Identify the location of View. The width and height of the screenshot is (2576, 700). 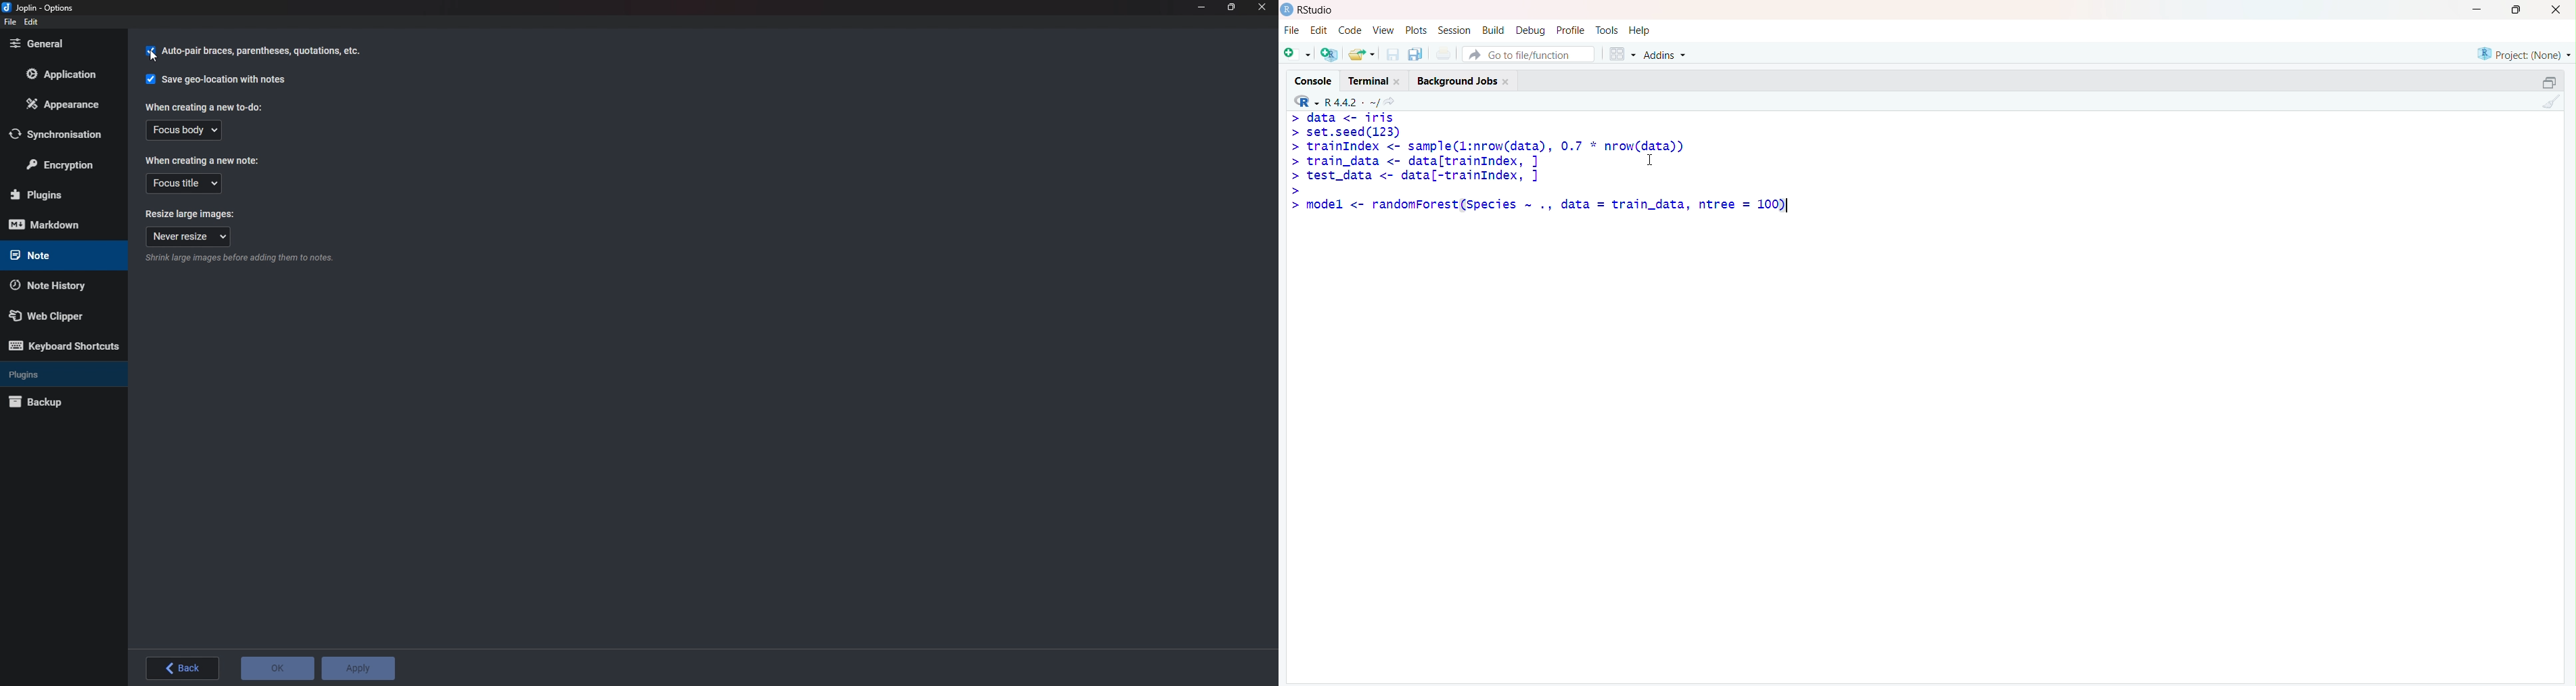
(1382, 30).